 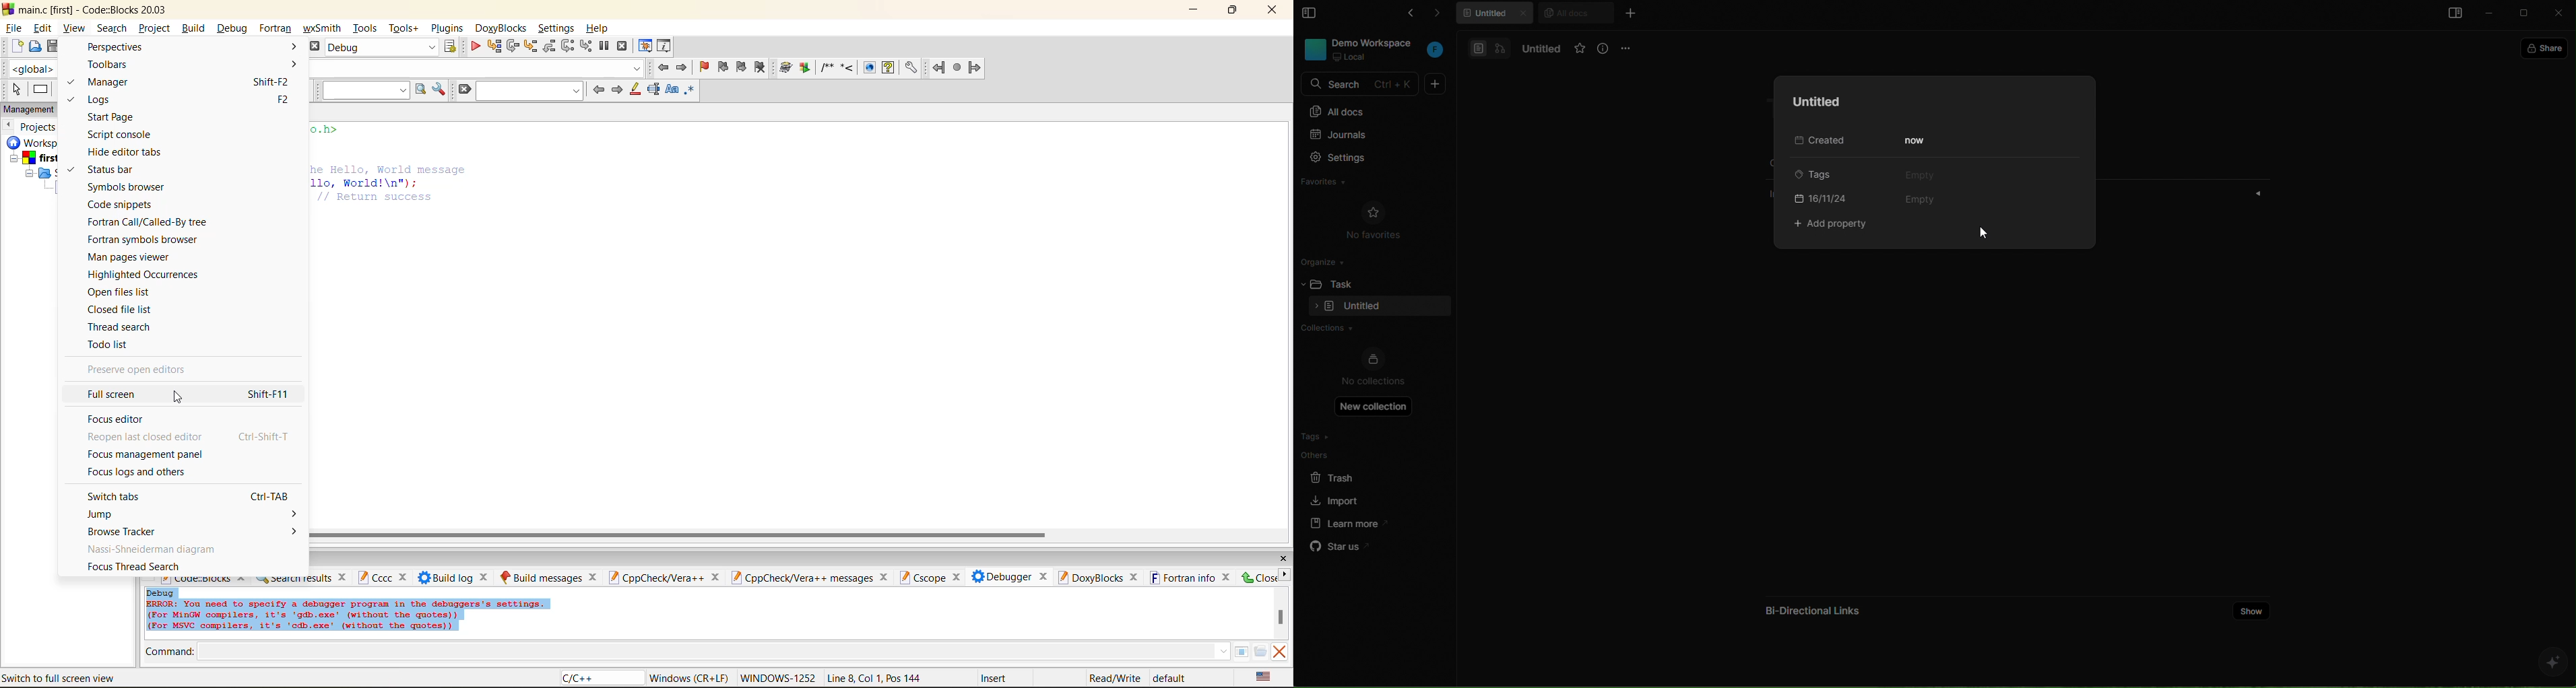 What do you see at coordinates (1436, 84) in the screenshot?
I see `new doc` at bounding box center [1436, 84].